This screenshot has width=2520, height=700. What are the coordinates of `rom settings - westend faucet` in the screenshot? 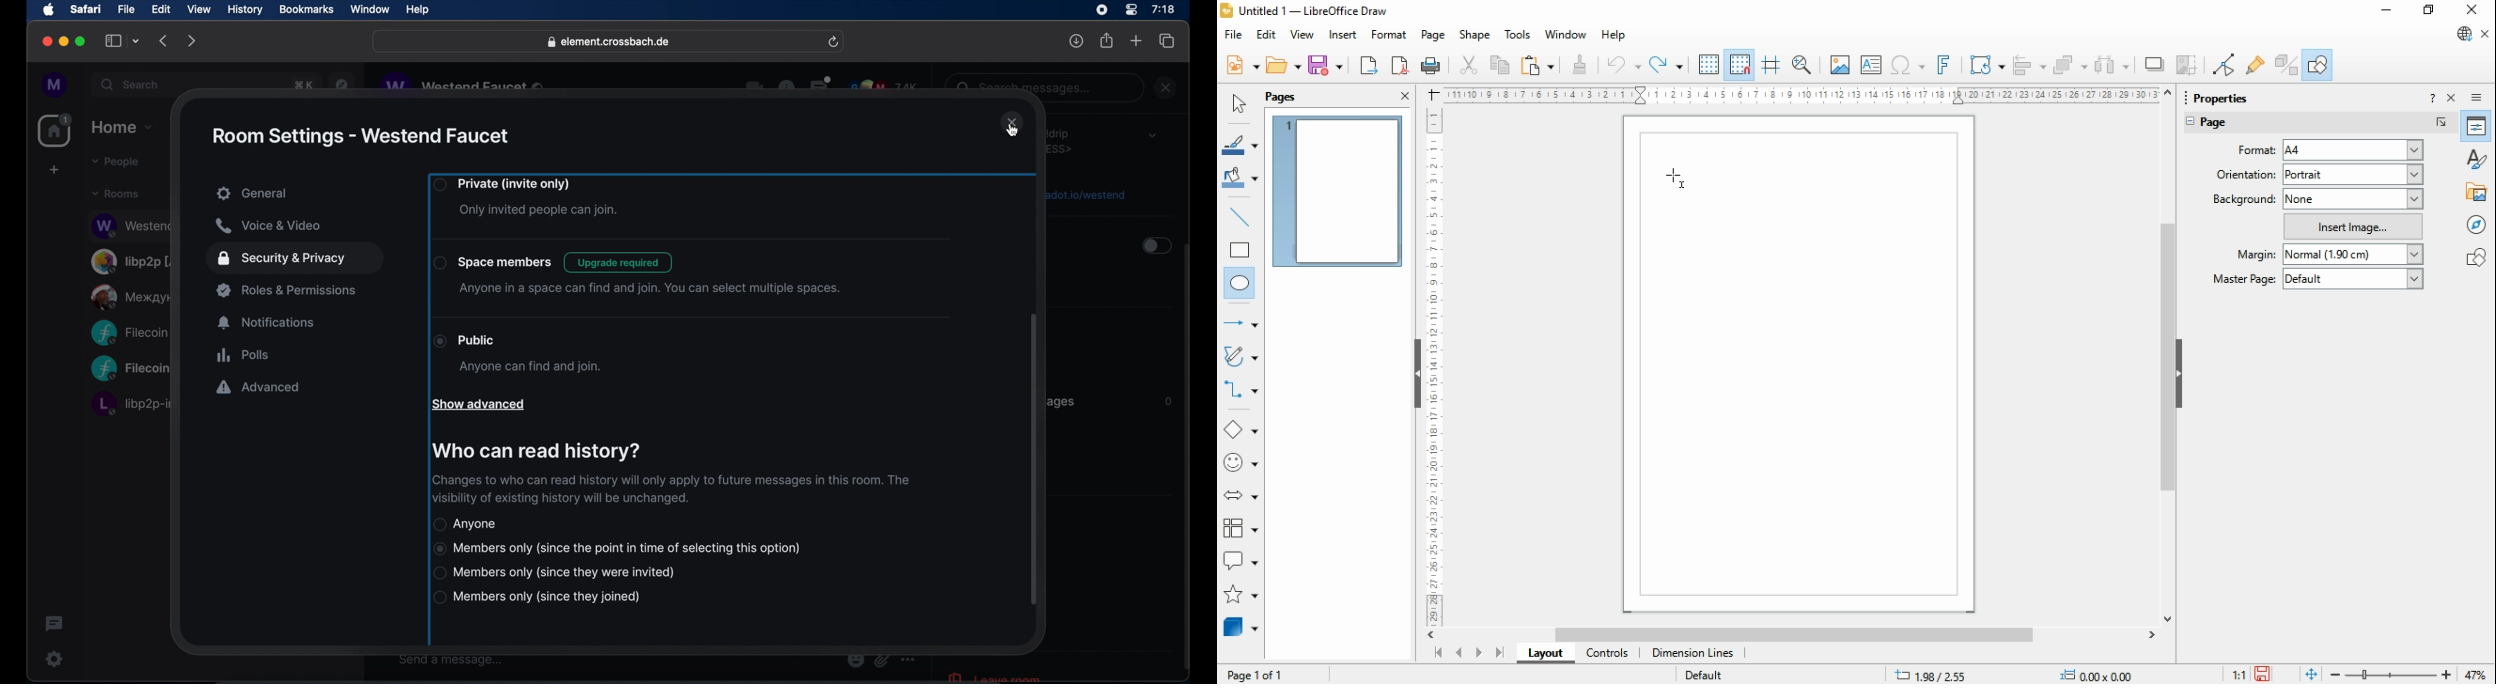 It's located at (359, 136).